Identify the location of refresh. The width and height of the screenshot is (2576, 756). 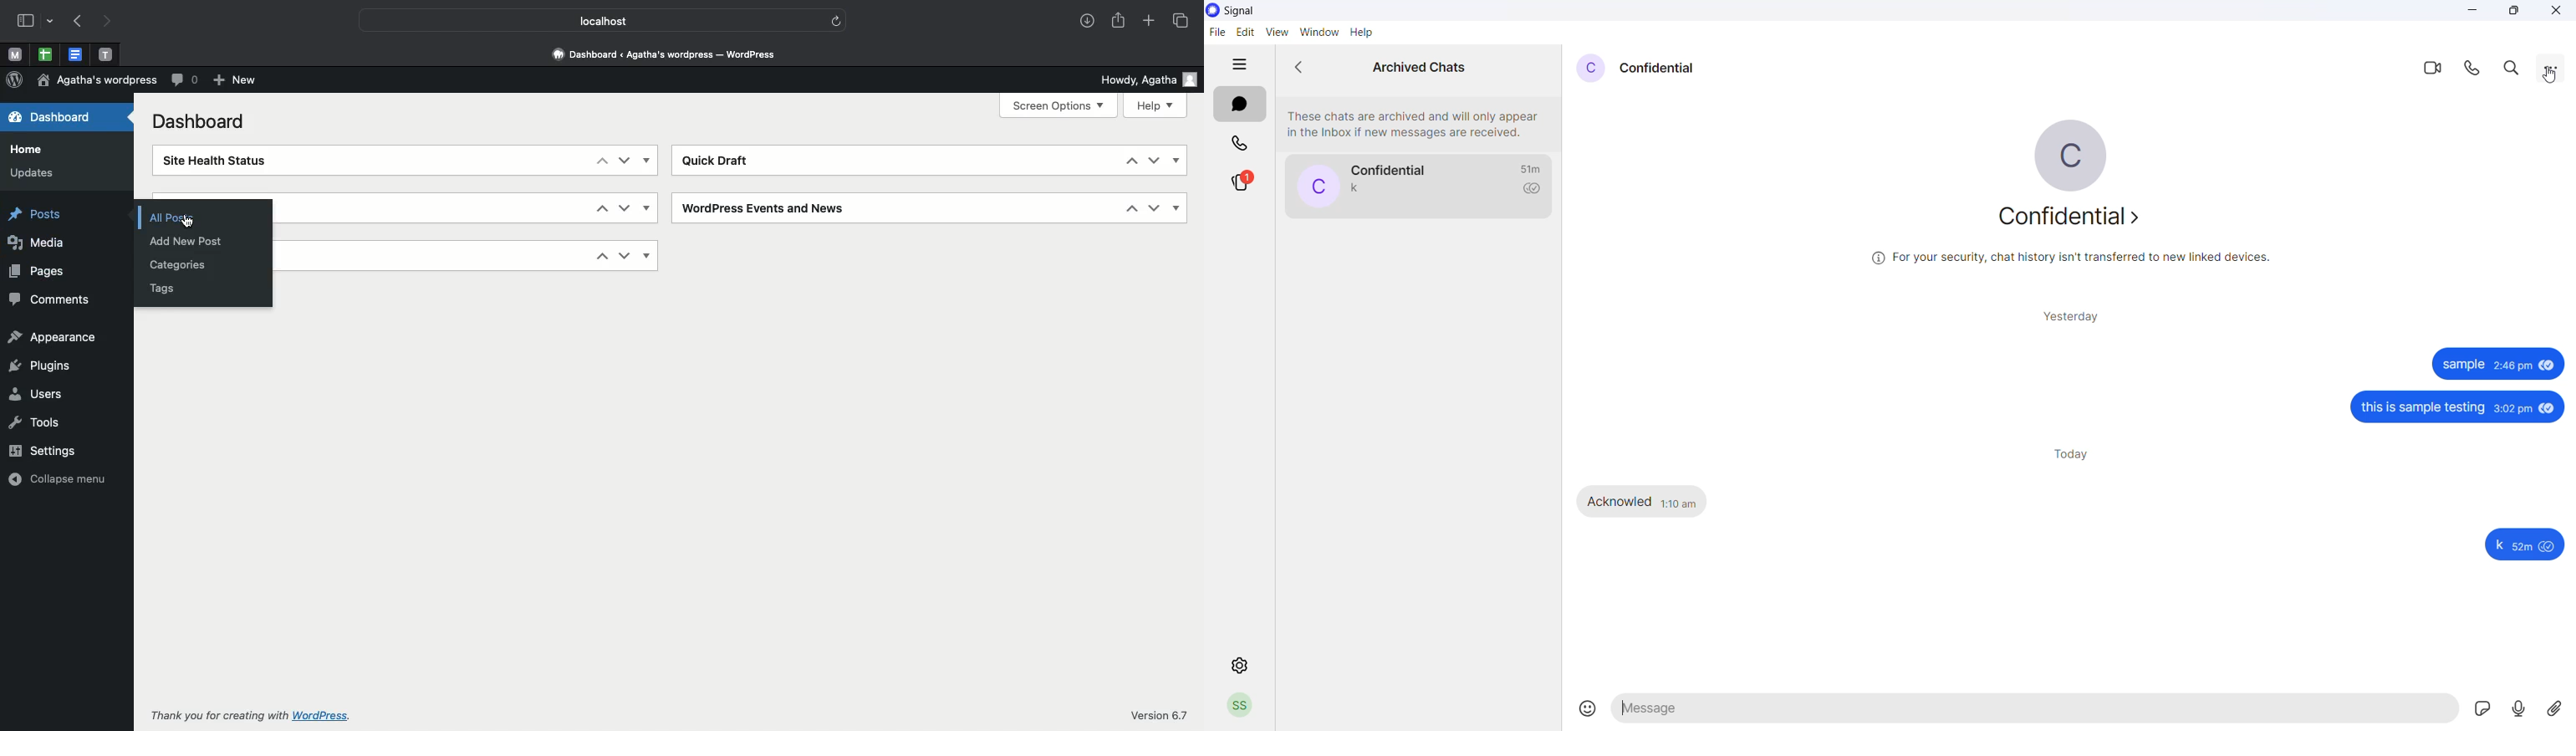
(838, 20).